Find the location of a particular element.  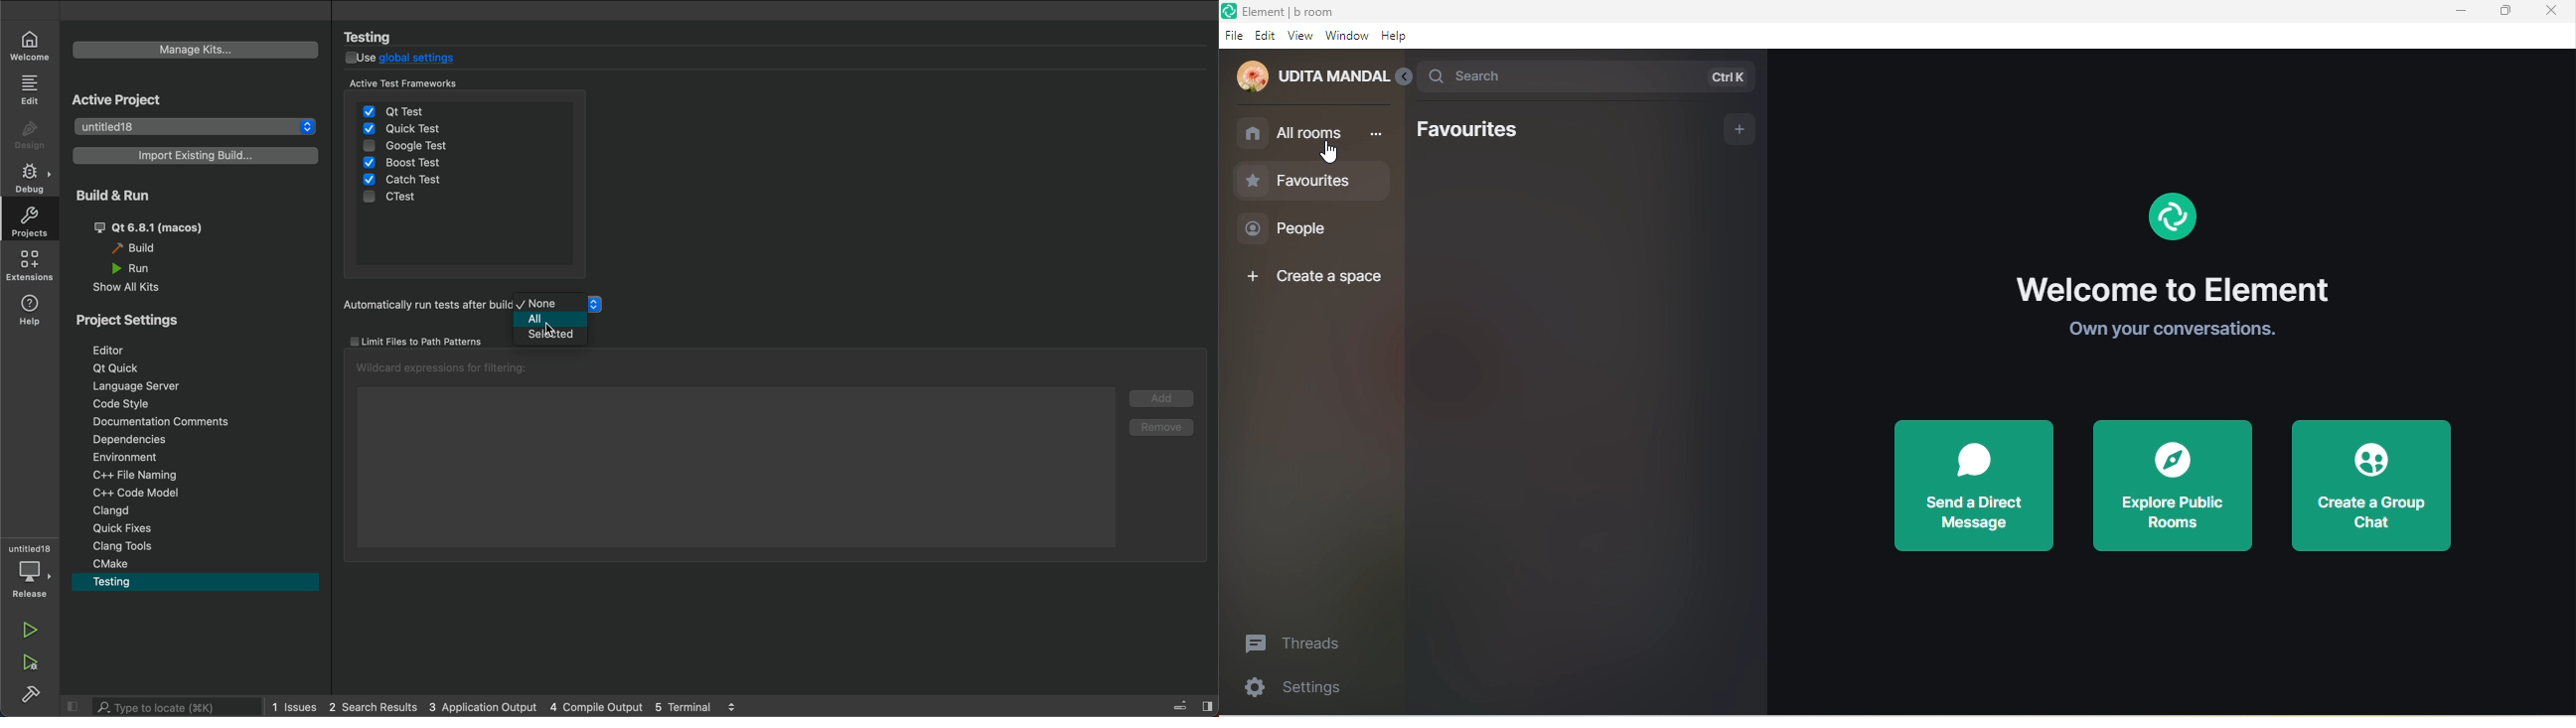

send a direct message is located at coordinates (1976, 490).